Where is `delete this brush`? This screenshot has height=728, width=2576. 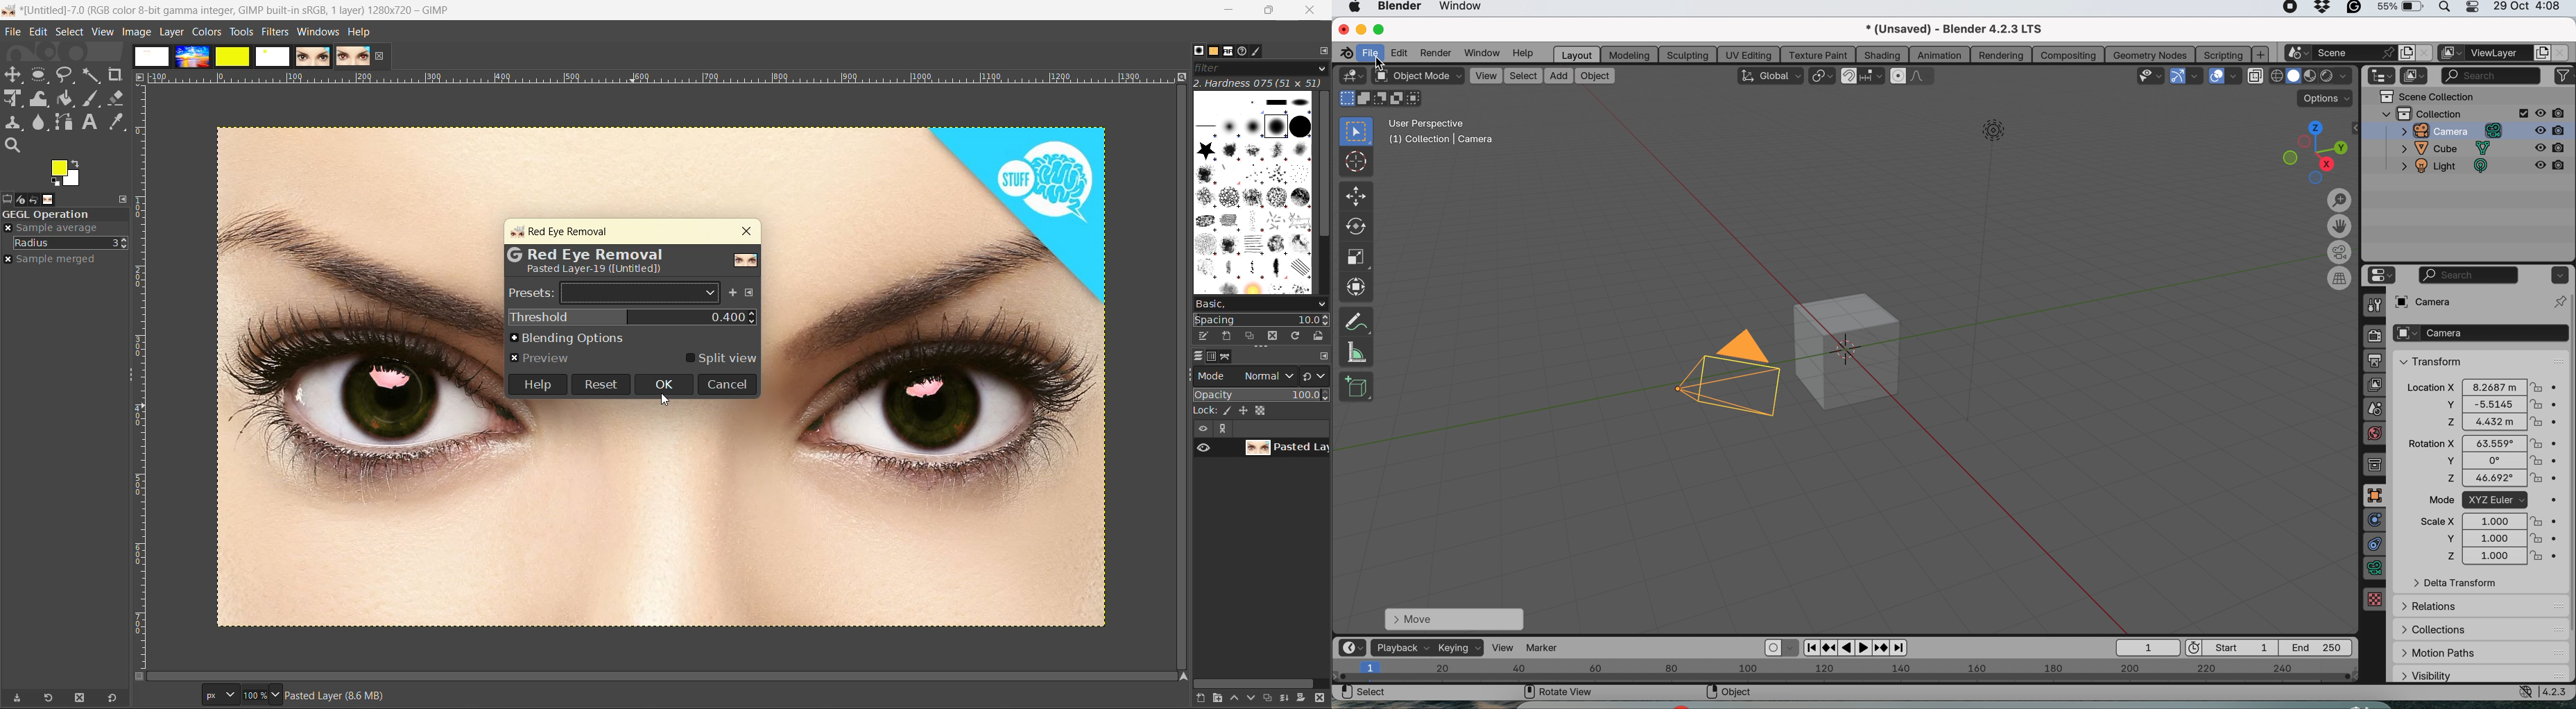 delete this brush is located at coordinates (1270, 336).